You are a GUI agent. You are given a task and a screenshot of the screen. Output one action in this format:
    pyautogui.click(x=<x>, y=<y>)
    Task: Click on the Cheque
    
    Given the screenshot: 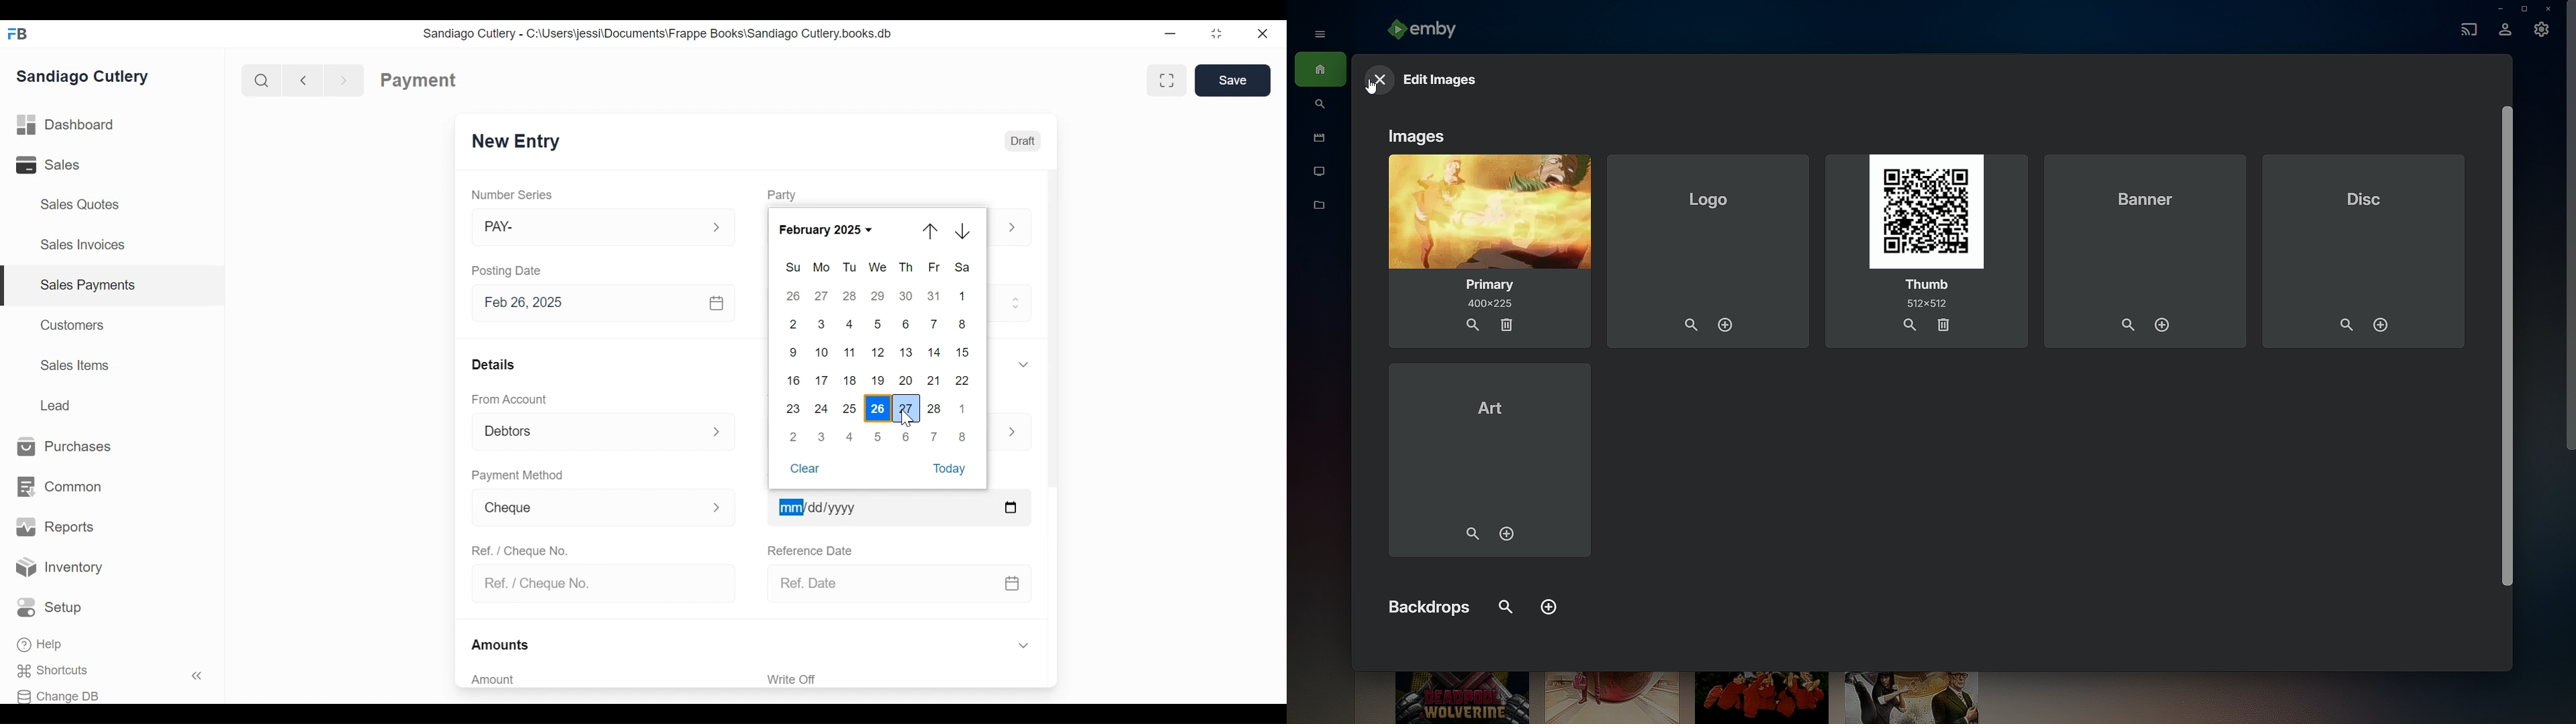 What is the action you would take?
    pyautogui.click(x=582, y=508)
    